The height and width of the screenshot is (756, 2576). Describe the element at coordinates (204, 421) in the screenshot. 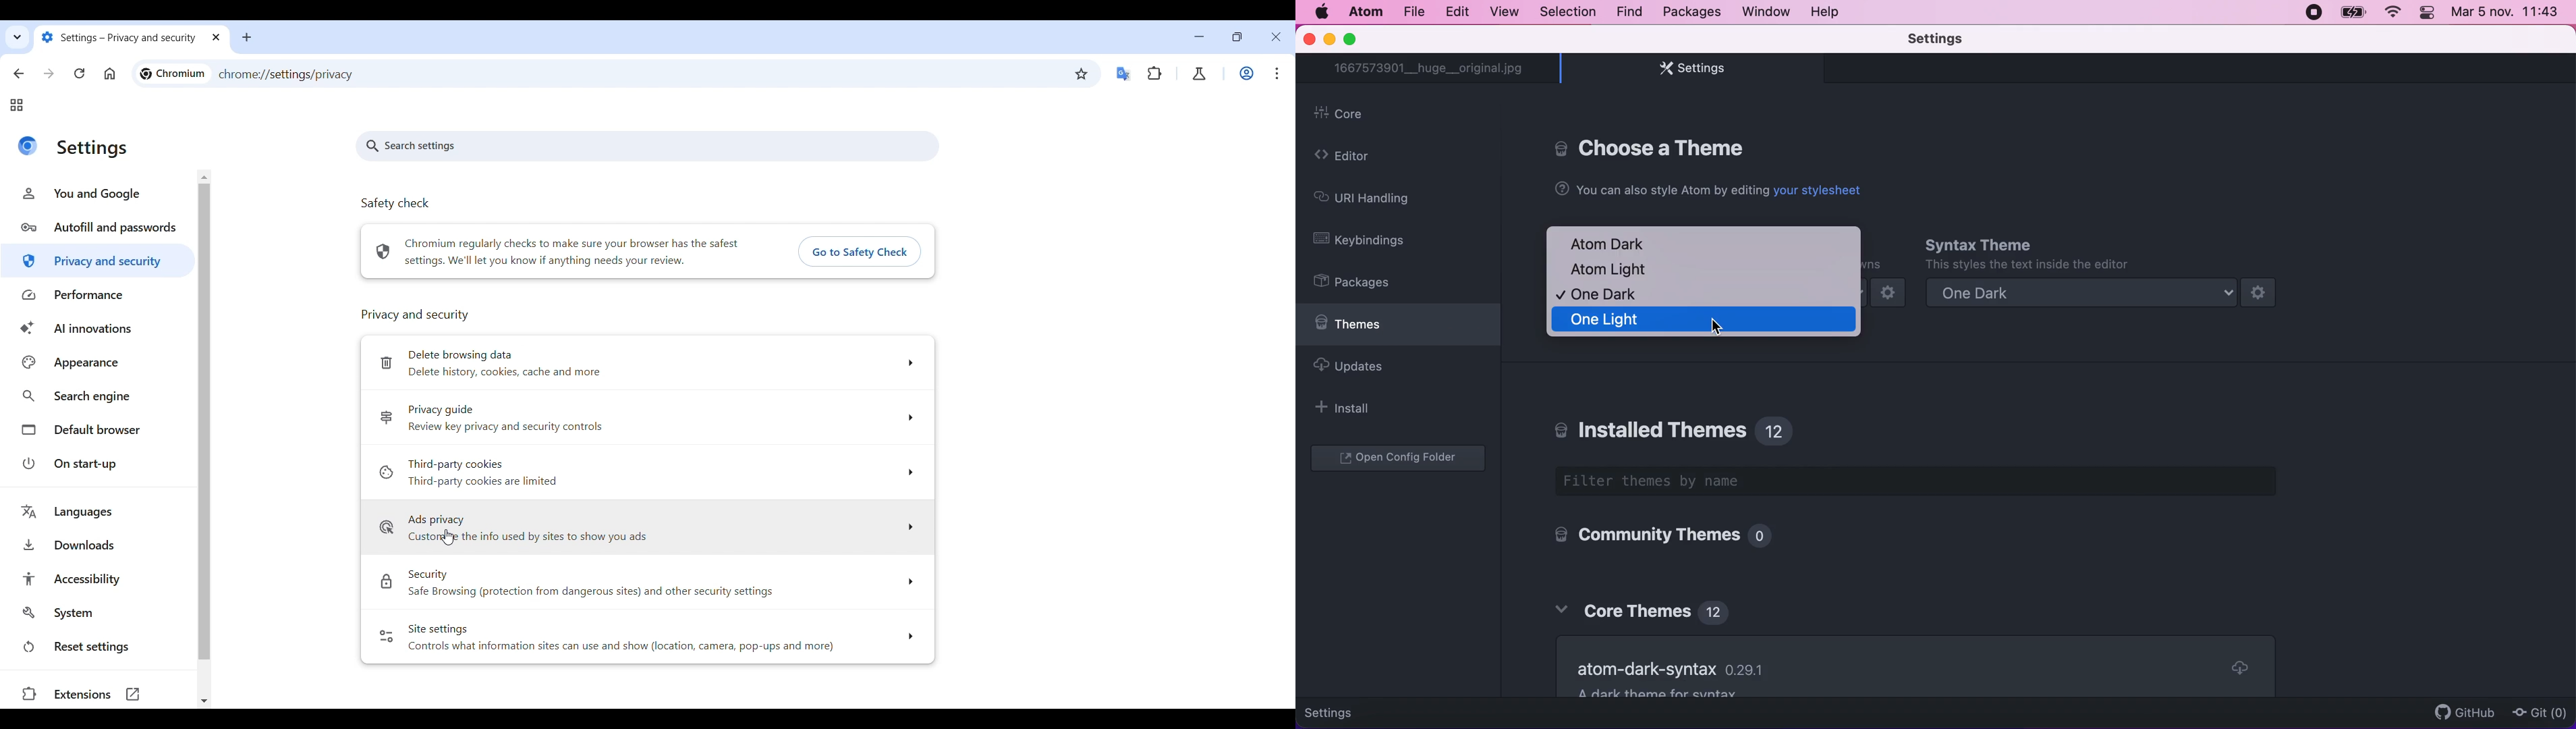

I see `Vertical slide bar` at that location.